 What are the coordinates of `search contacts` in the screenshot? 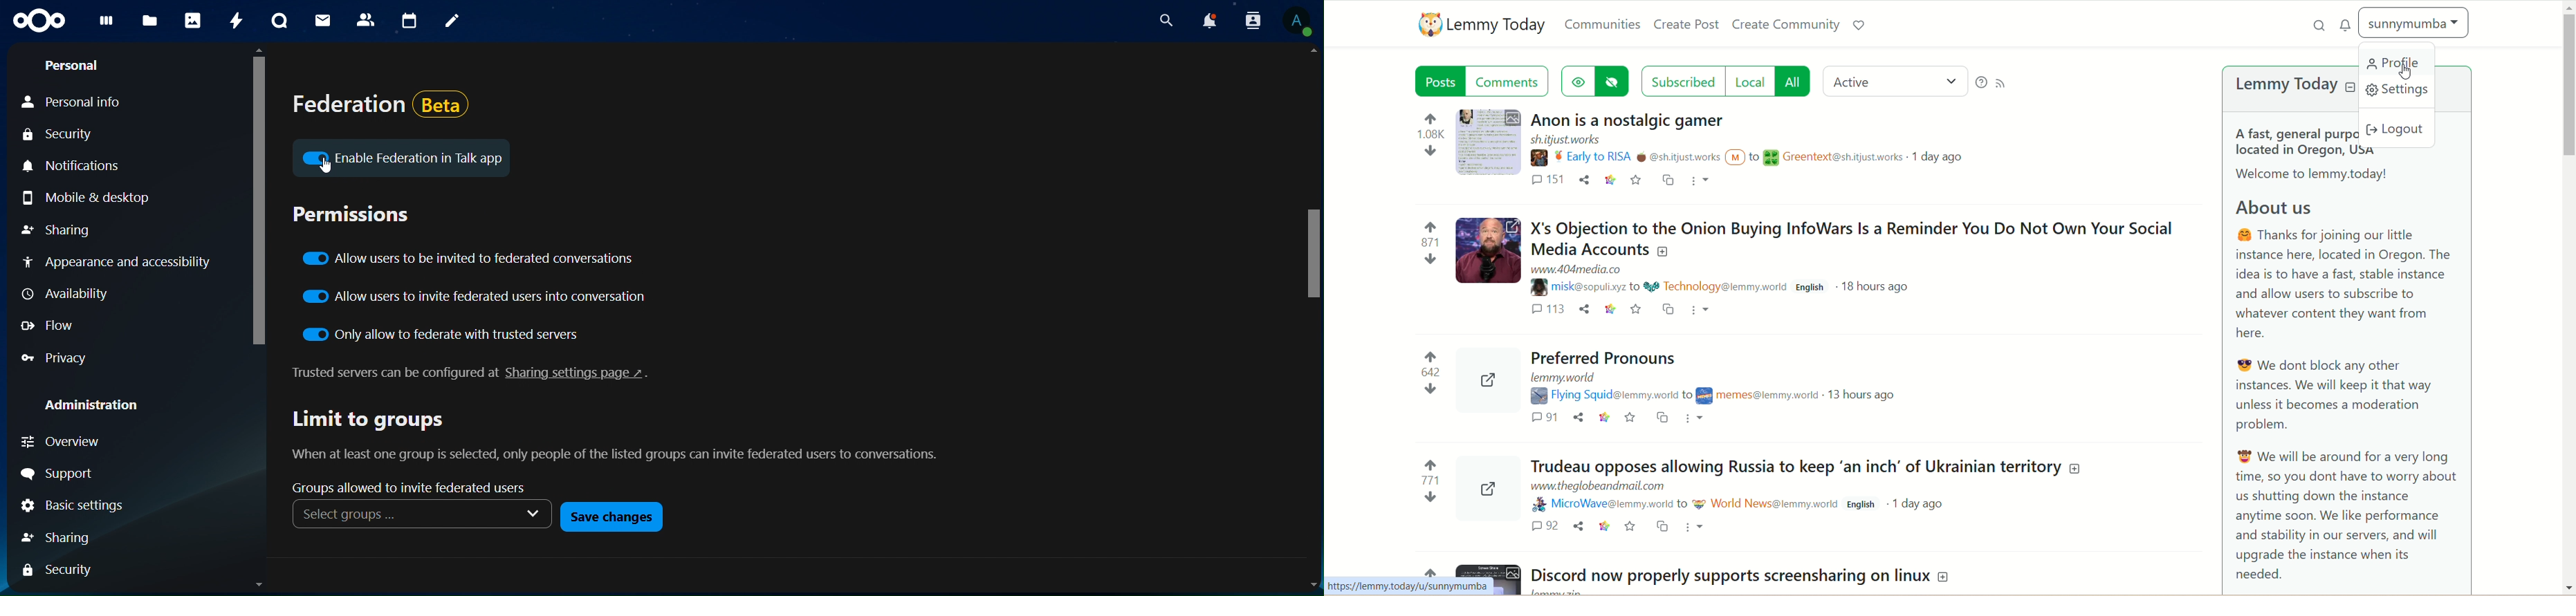 It's located at (1249, 21).